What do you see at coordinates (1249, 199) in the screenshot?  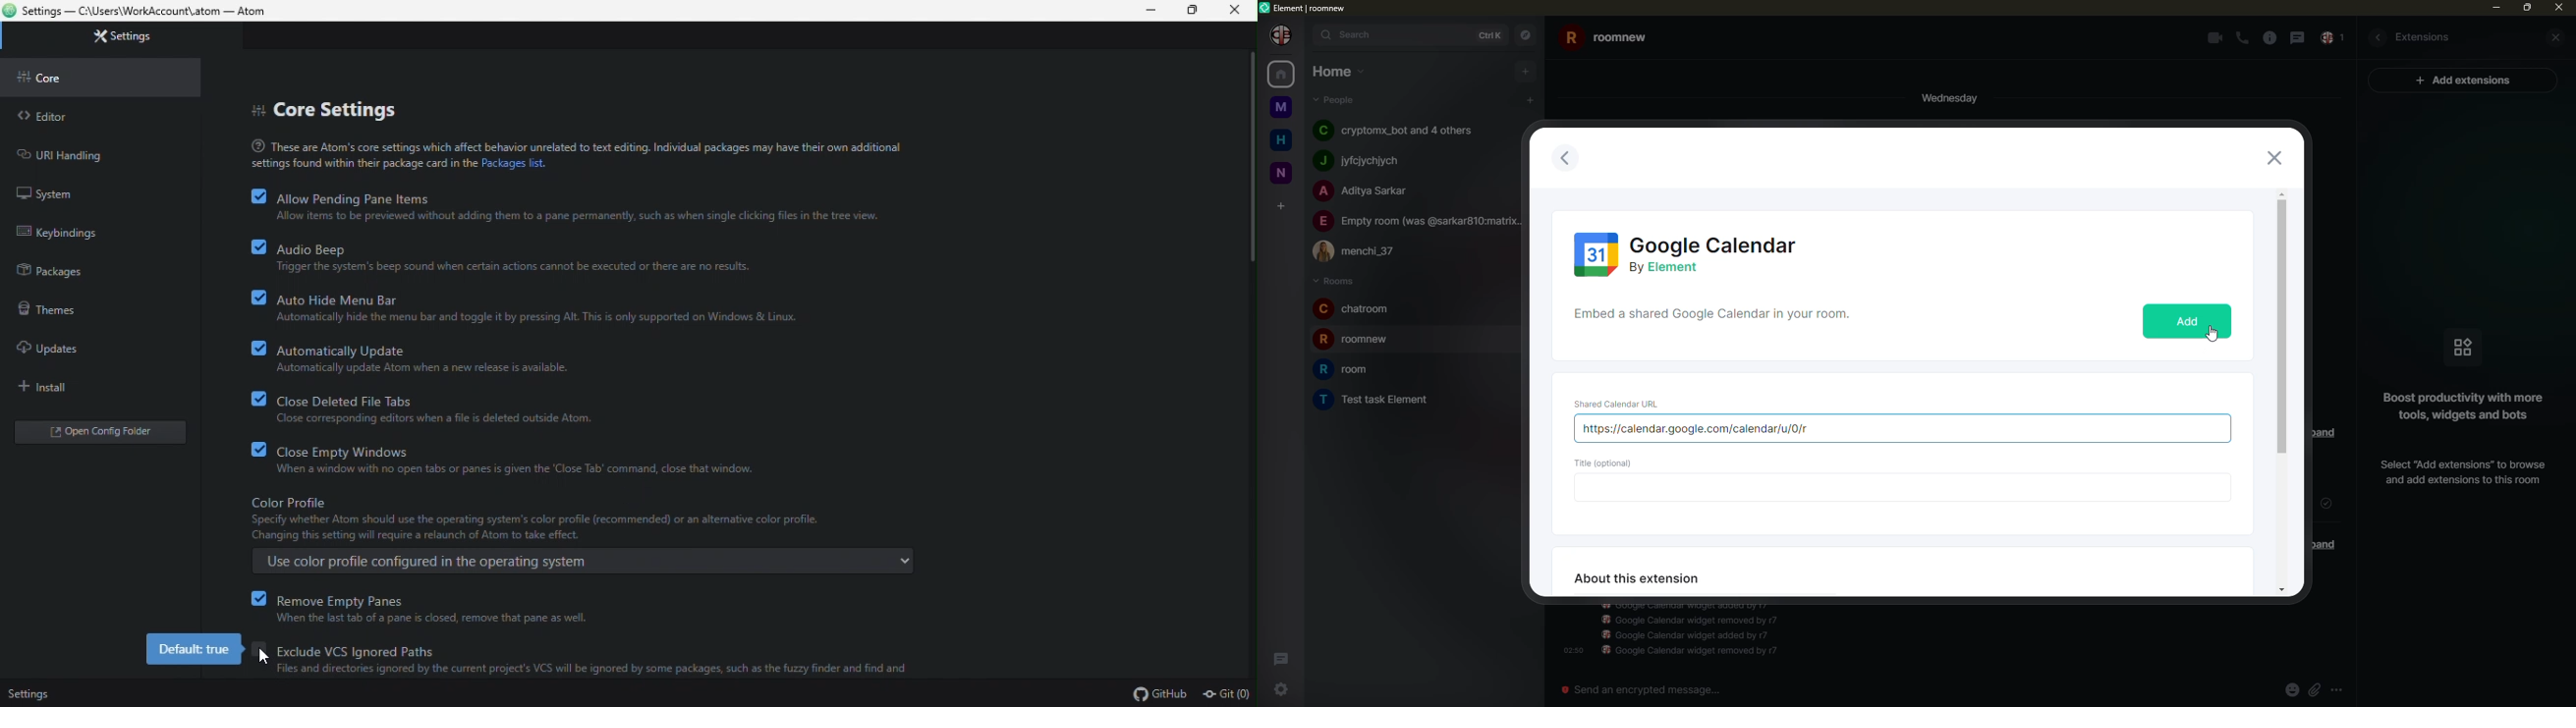 I see `scroll bar` at bounding box center [1249, 199].